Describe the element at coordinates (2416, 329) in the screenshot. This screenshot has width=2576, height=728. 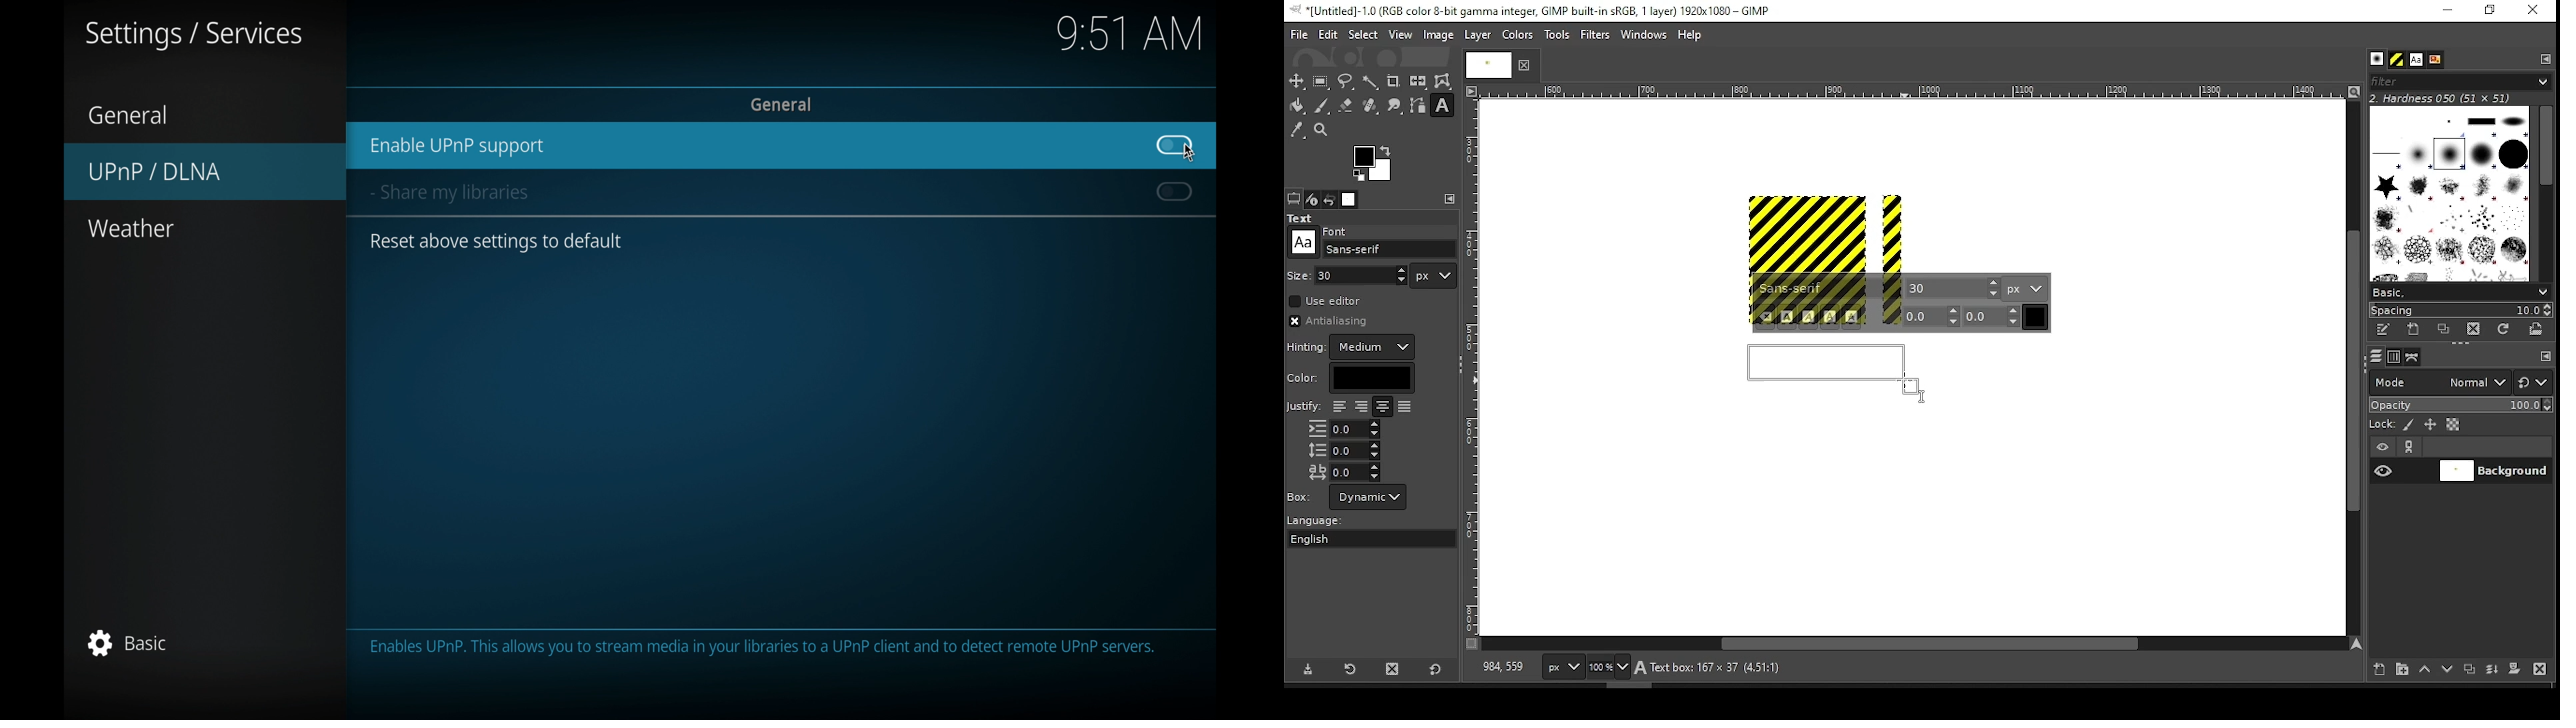
I see `create a new brush` at that location.